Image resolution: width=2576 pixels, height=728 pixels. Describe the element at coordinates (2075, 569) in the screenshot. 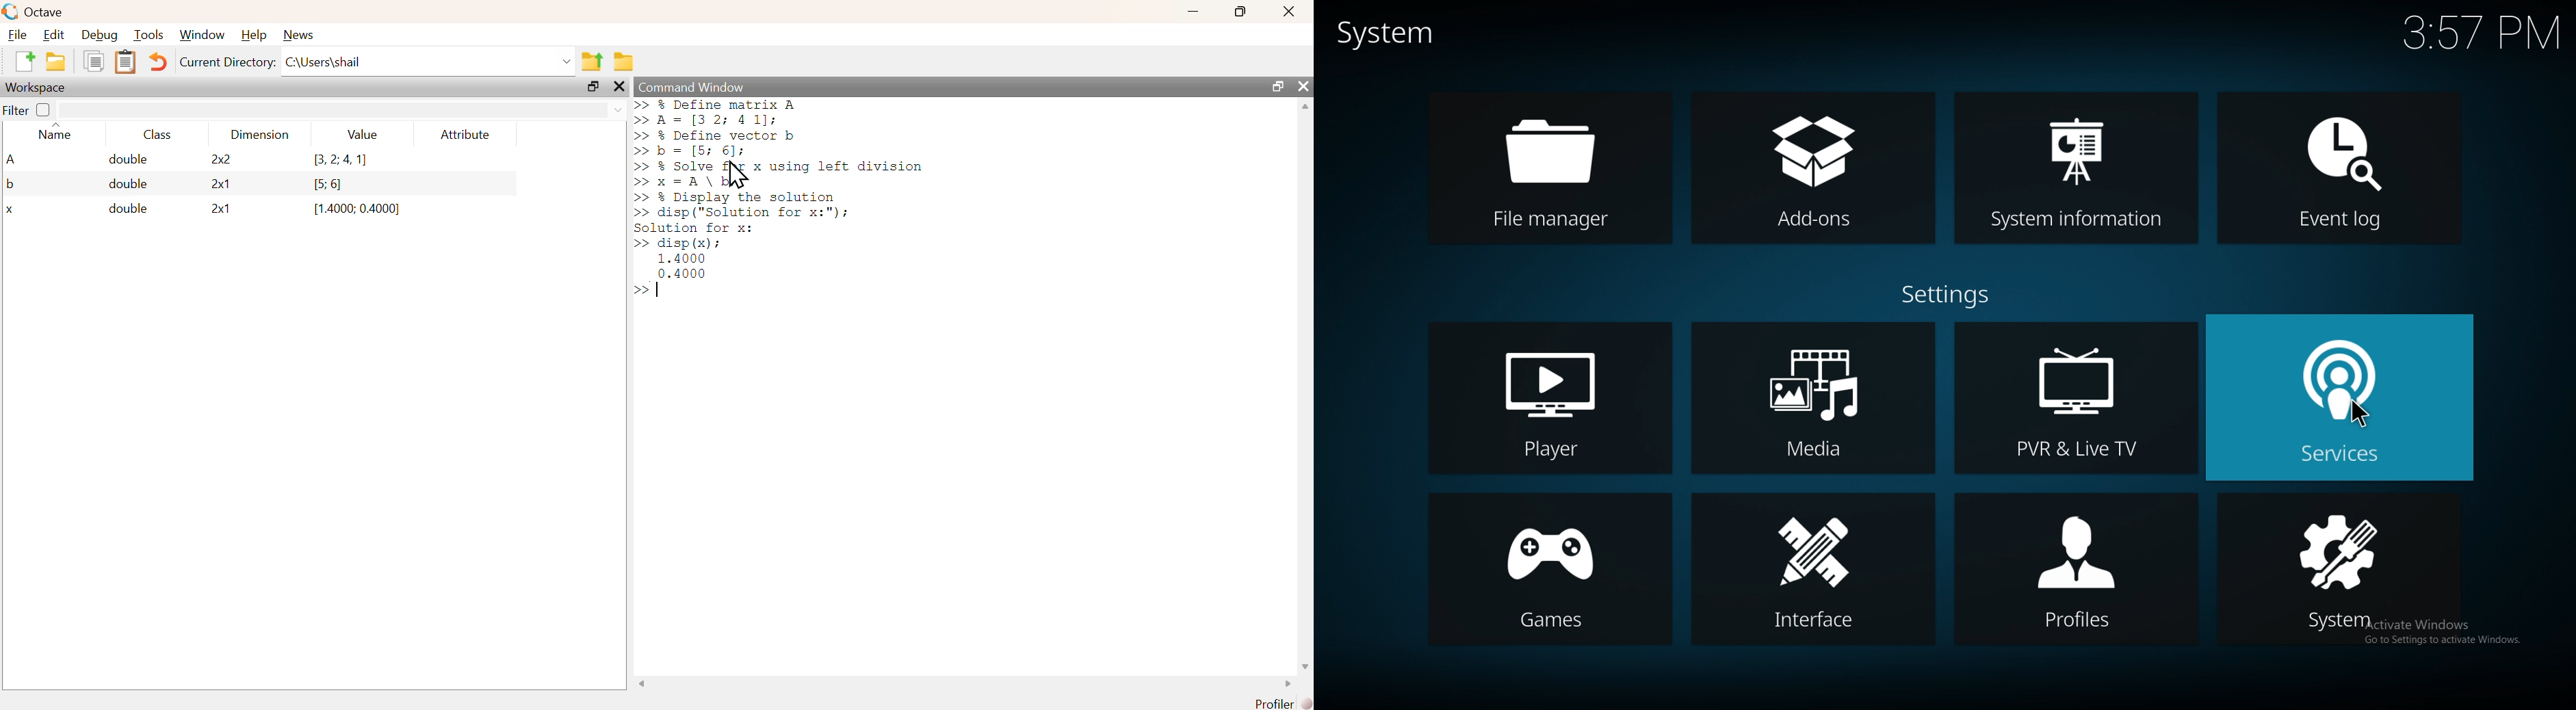

I see `profiles` at that location.